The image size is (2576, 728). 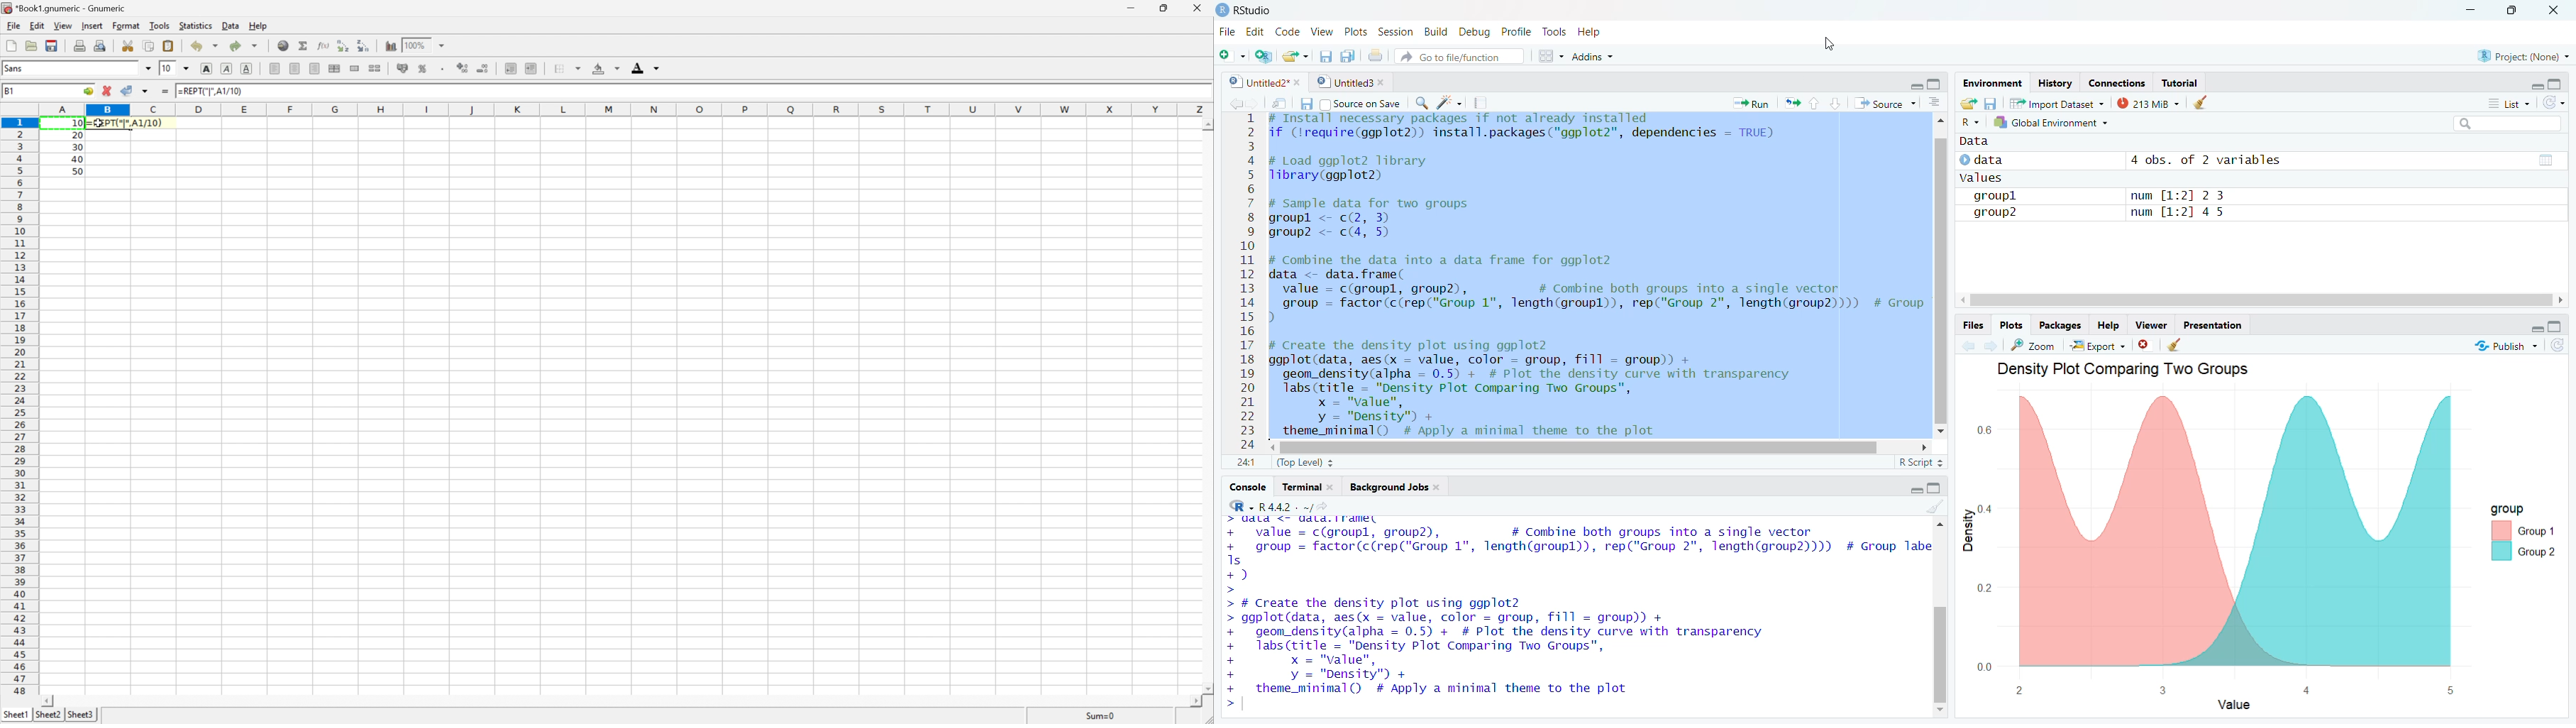 I want to click on slidebar, so click(x=1943, y=597).